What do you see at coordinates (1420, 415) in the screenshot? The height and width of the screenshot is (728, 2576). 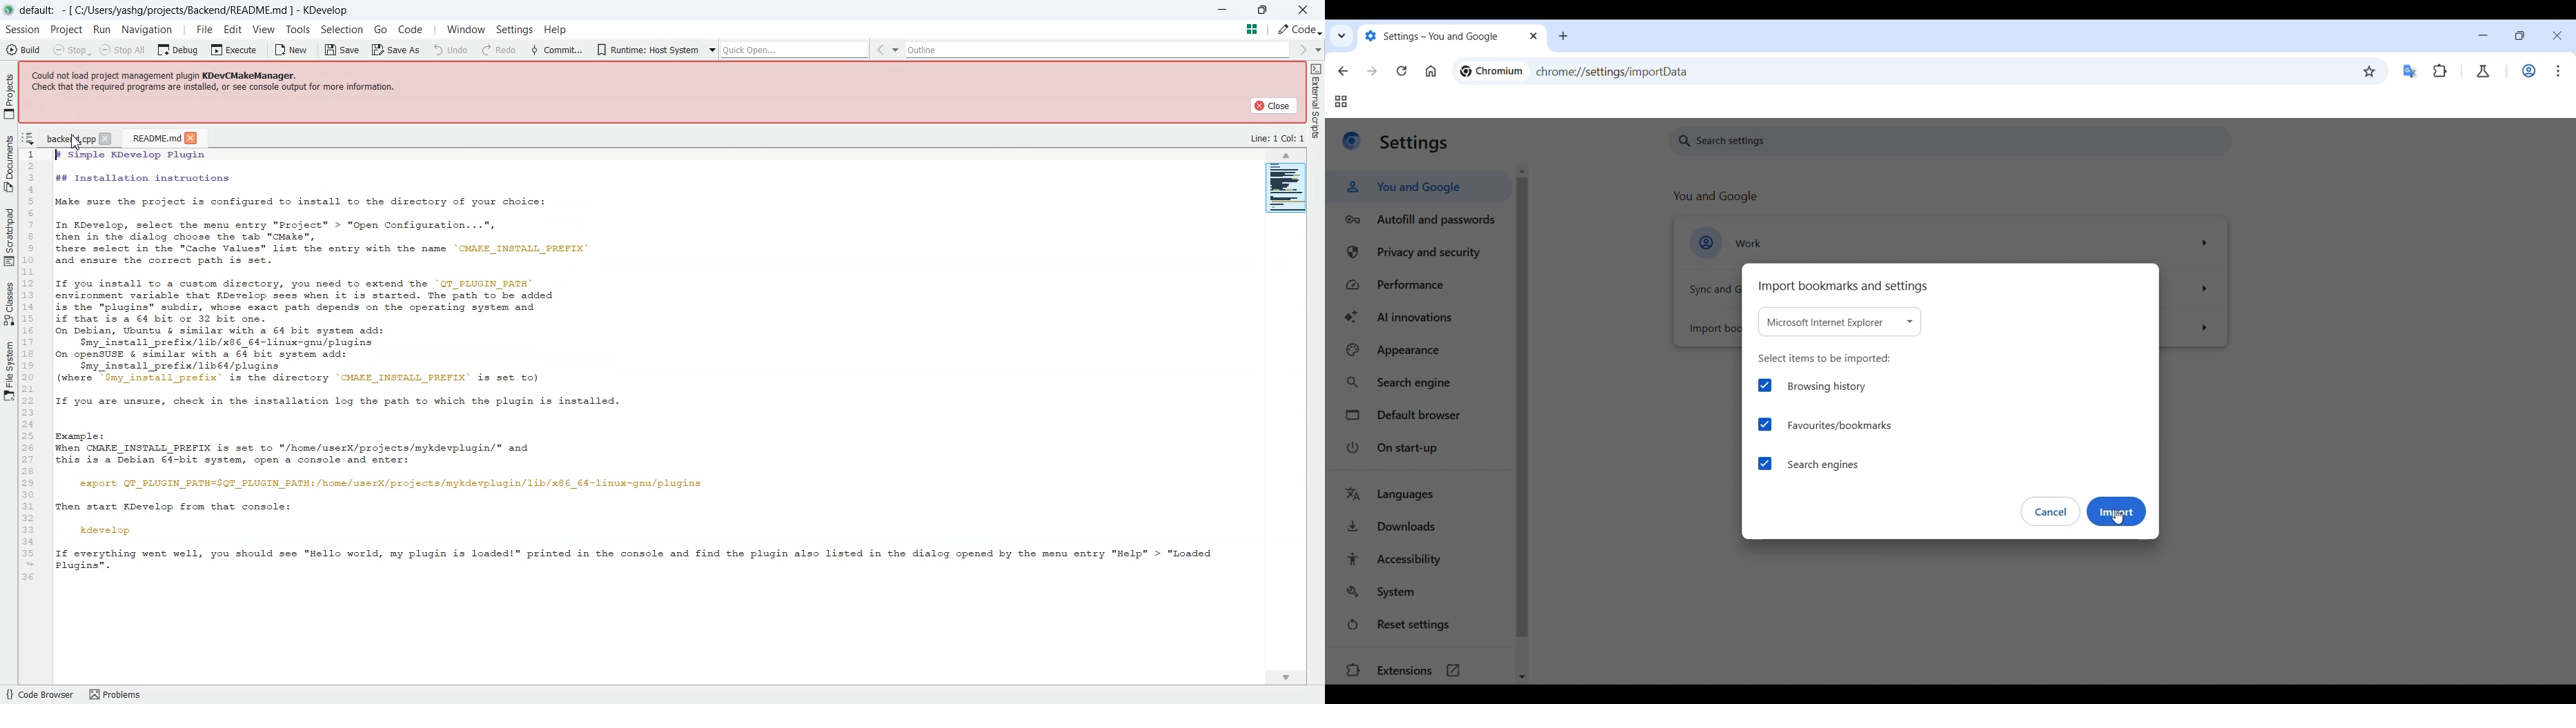 I see `Default browser` at bounding box center [1420, 415].